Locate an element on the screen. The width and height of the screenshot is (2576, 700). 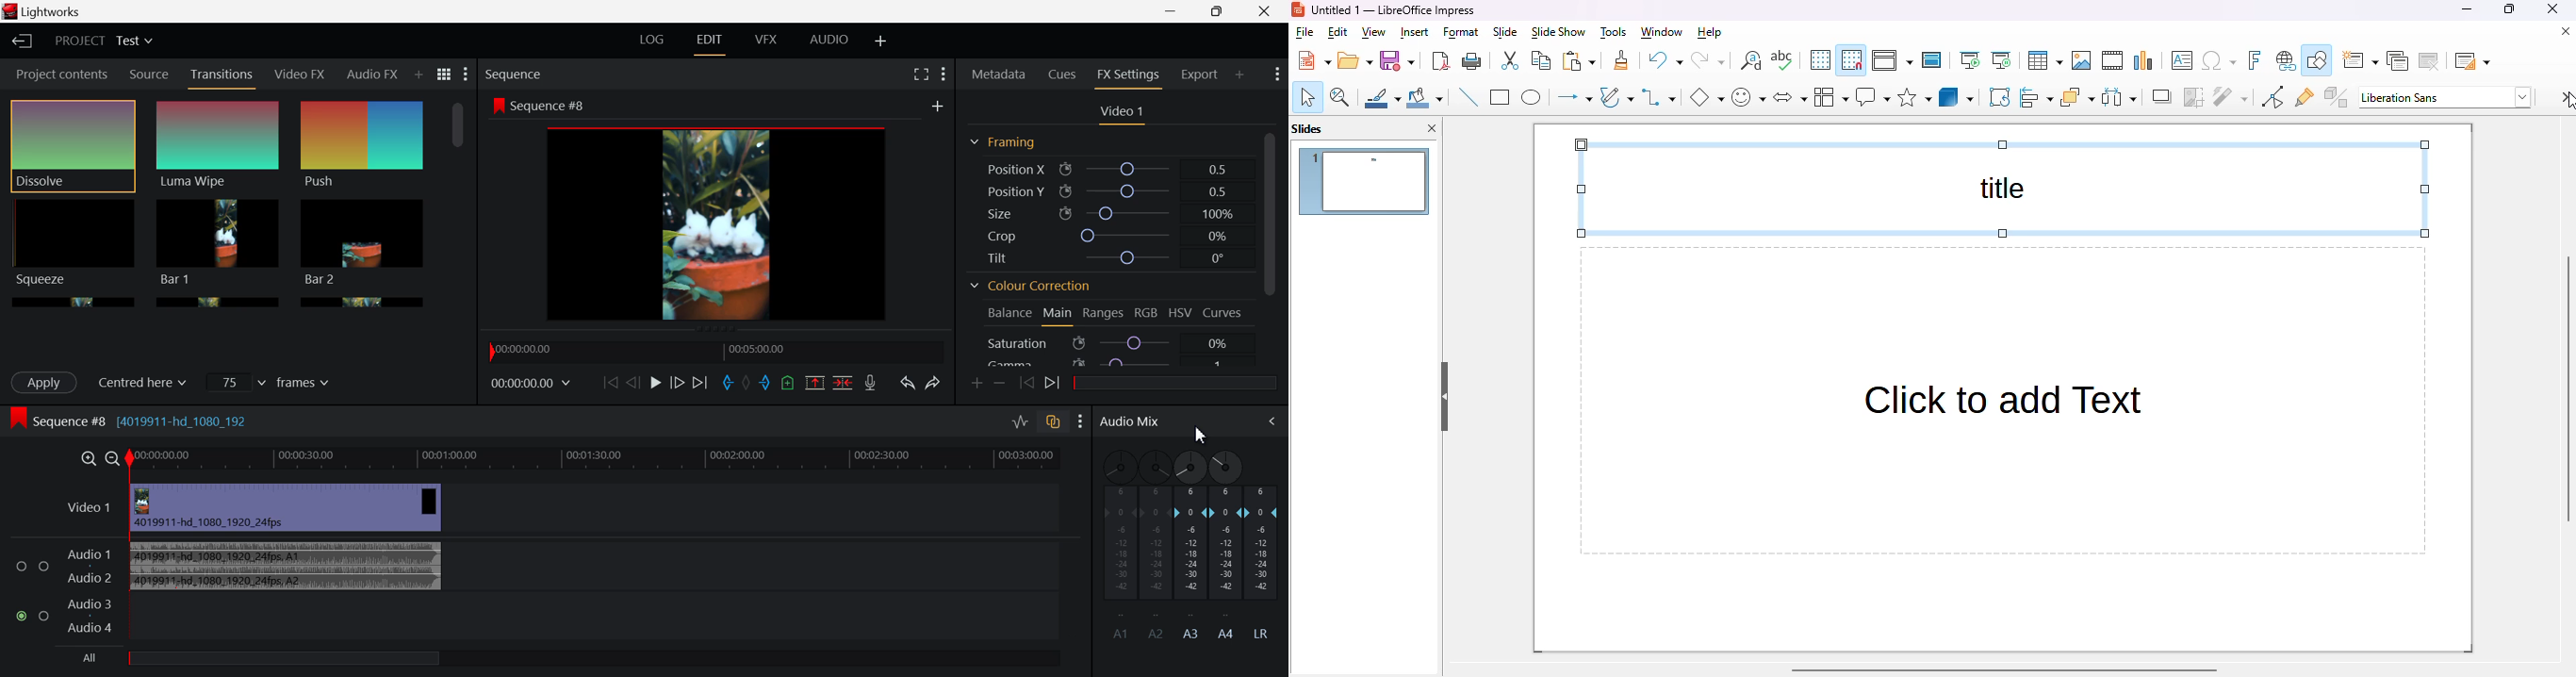
show gluepoint functions is located at coordinates (2305, 97).